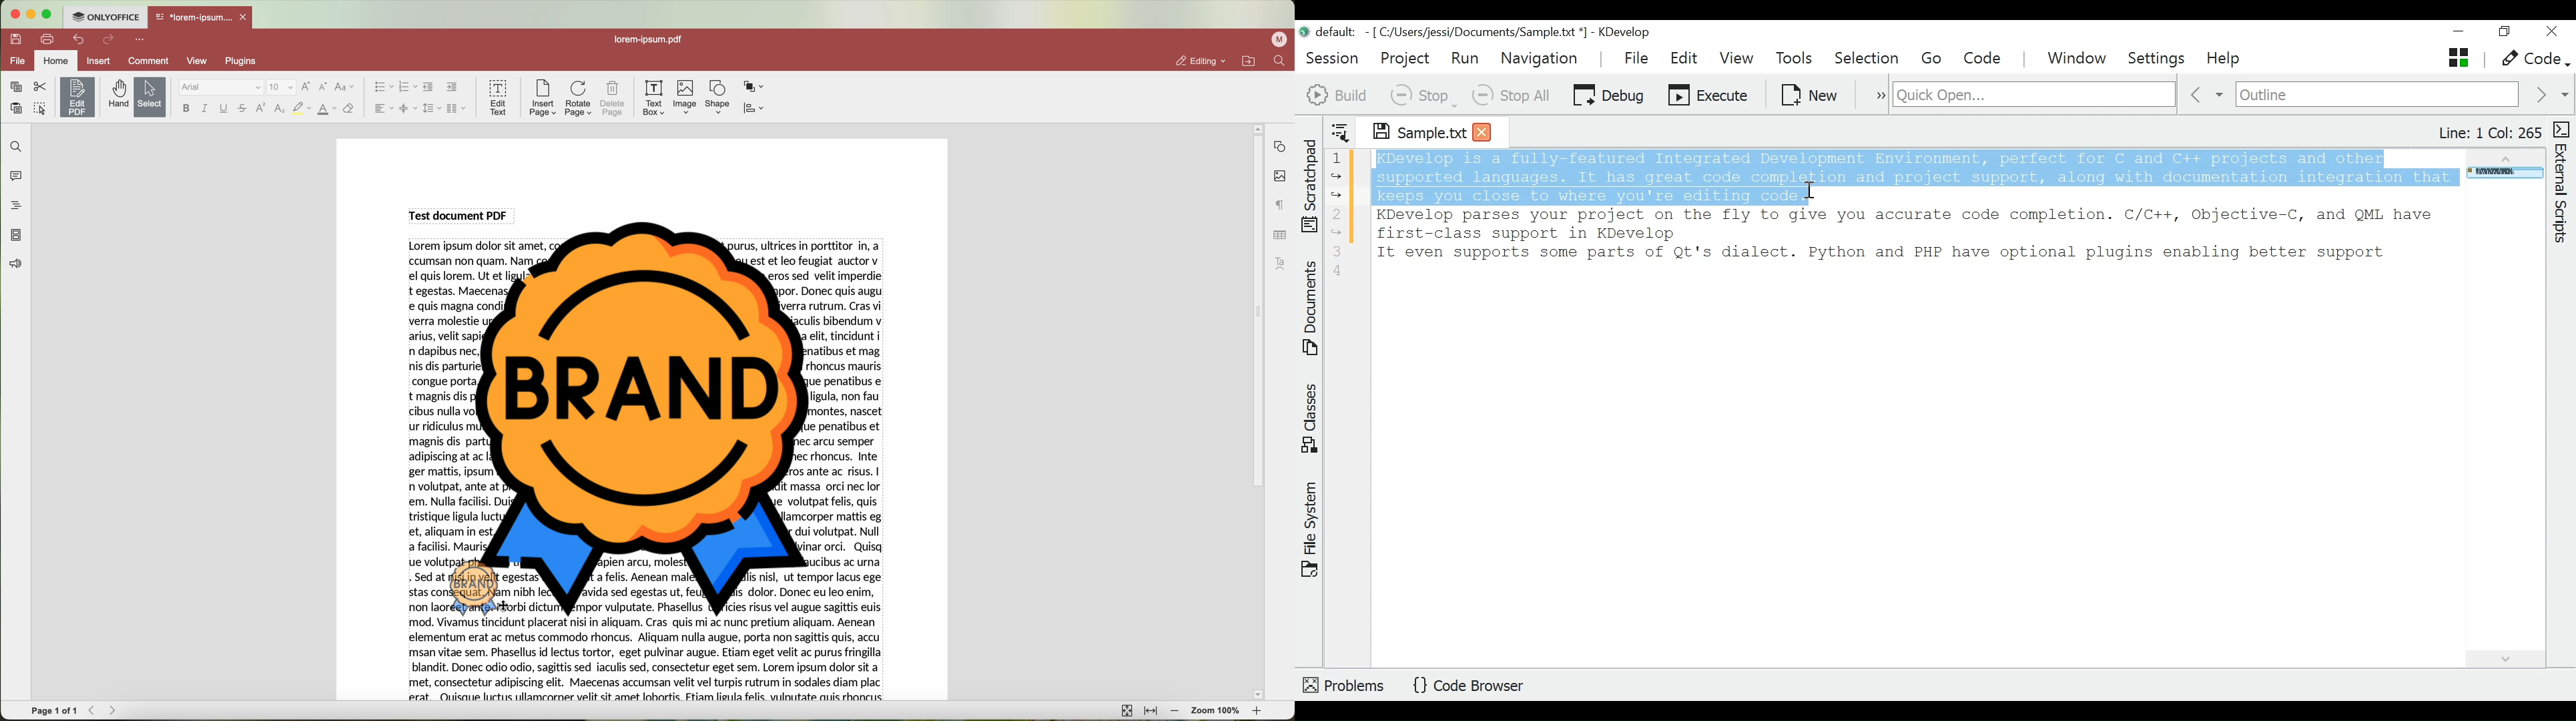 Image resolution: width=2576 pixels, height=728 pixels. Describe the element at coordinates (1934, 59) in the screenshot. I see `Go` at that location.